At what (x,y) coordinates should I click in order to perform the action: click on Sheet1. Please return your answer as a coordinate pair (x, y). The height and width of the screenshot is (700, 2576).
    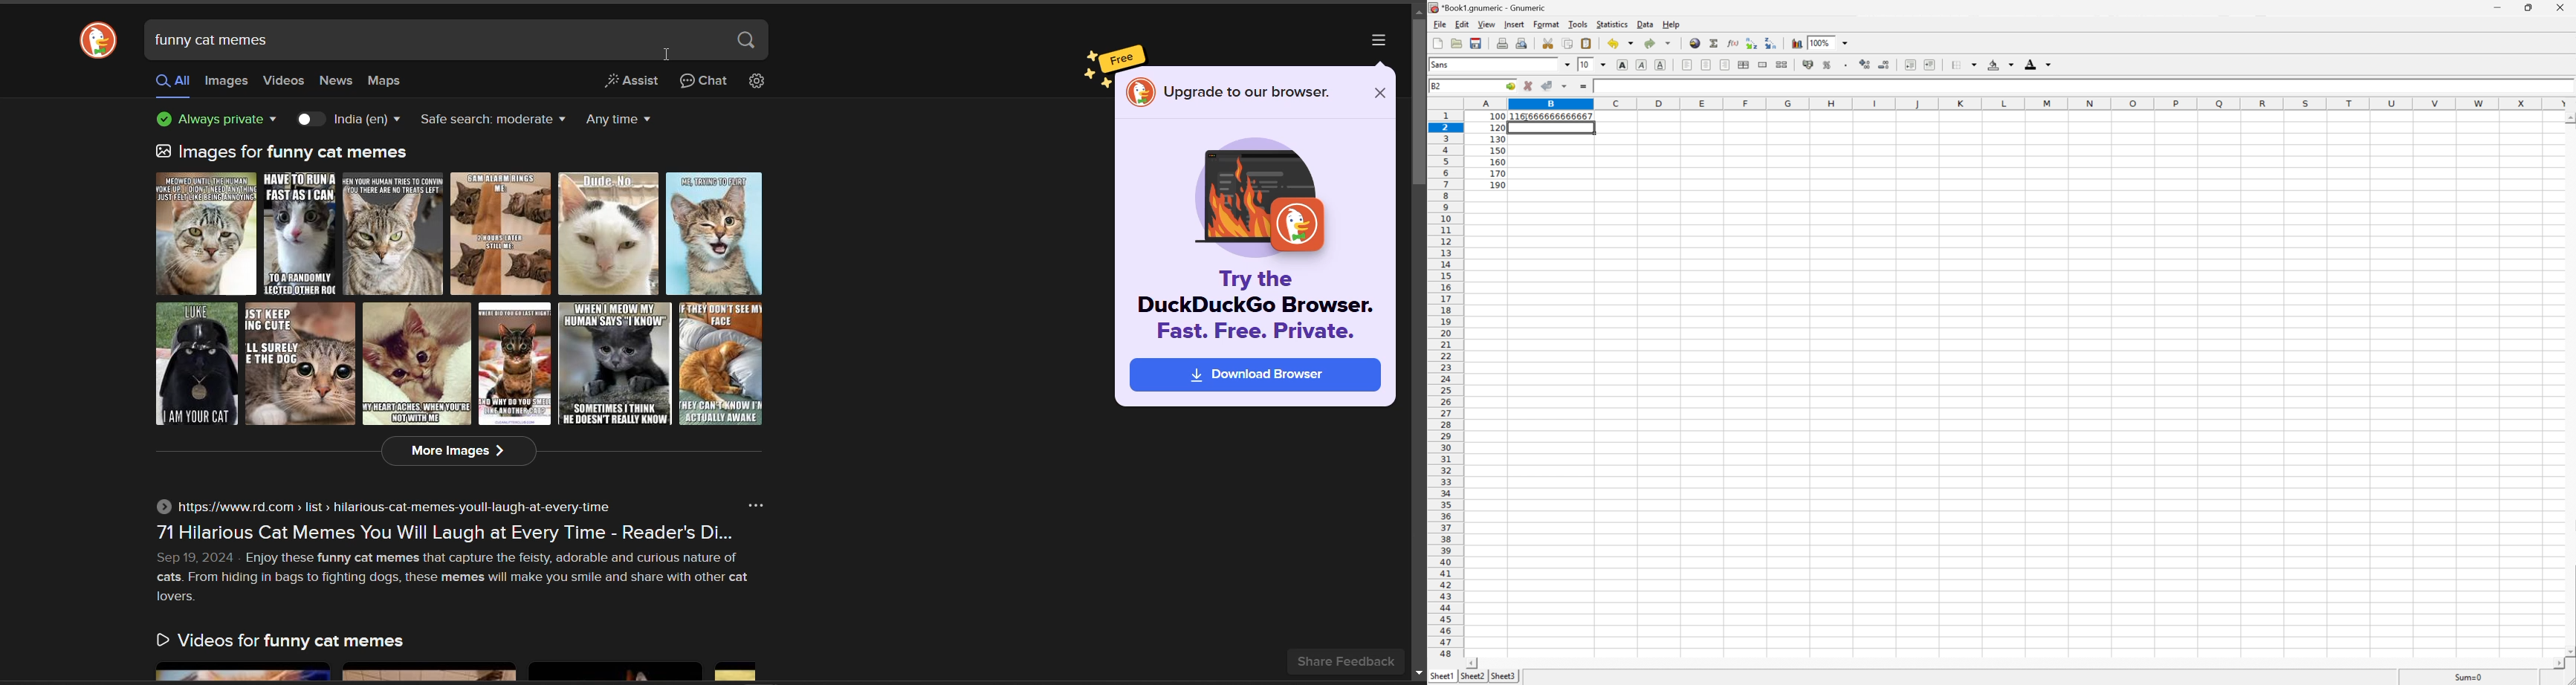
    Looking at the image, I should click on (1440, 676).